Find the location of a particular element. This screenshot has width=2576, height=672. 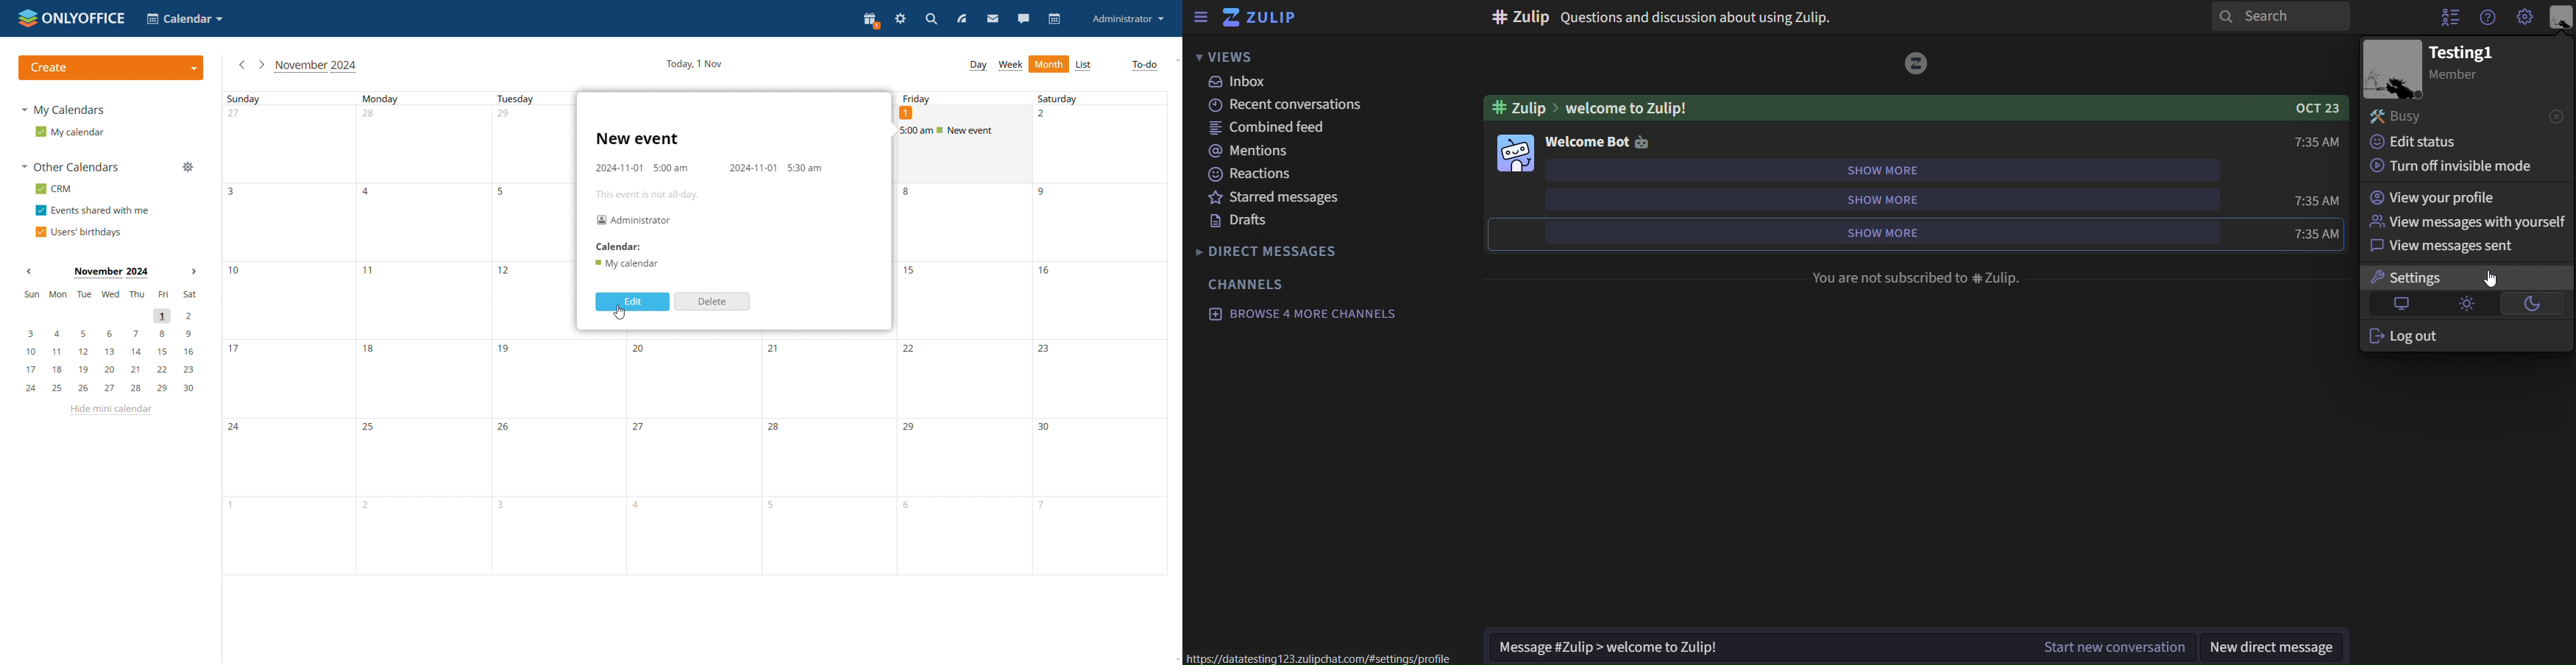

image is located at coordinates (1918, 63).